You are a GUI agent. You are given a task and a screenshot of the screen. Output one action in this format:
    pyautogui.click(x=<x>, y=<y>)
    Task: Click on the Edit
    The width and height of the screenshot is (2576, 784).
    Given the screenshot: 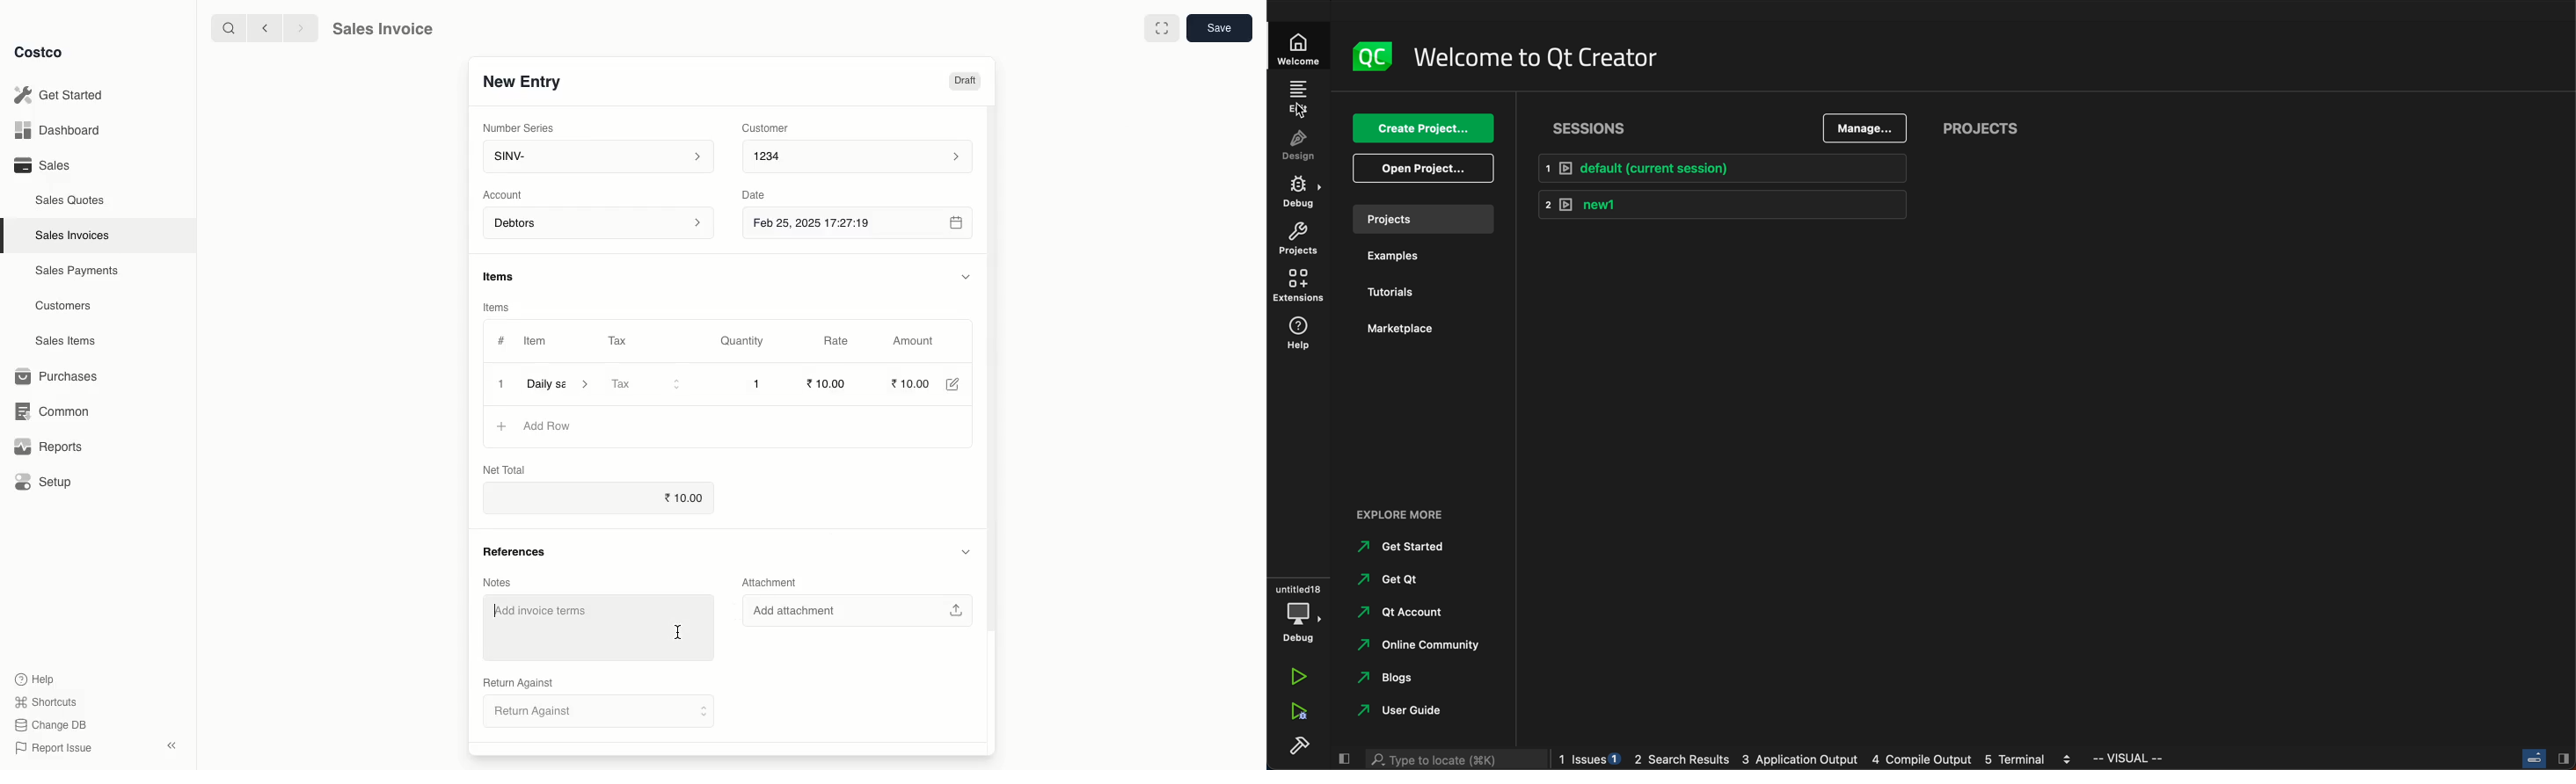 What is the action you would take?
    pyautogui.click(x=959, y=384)
    